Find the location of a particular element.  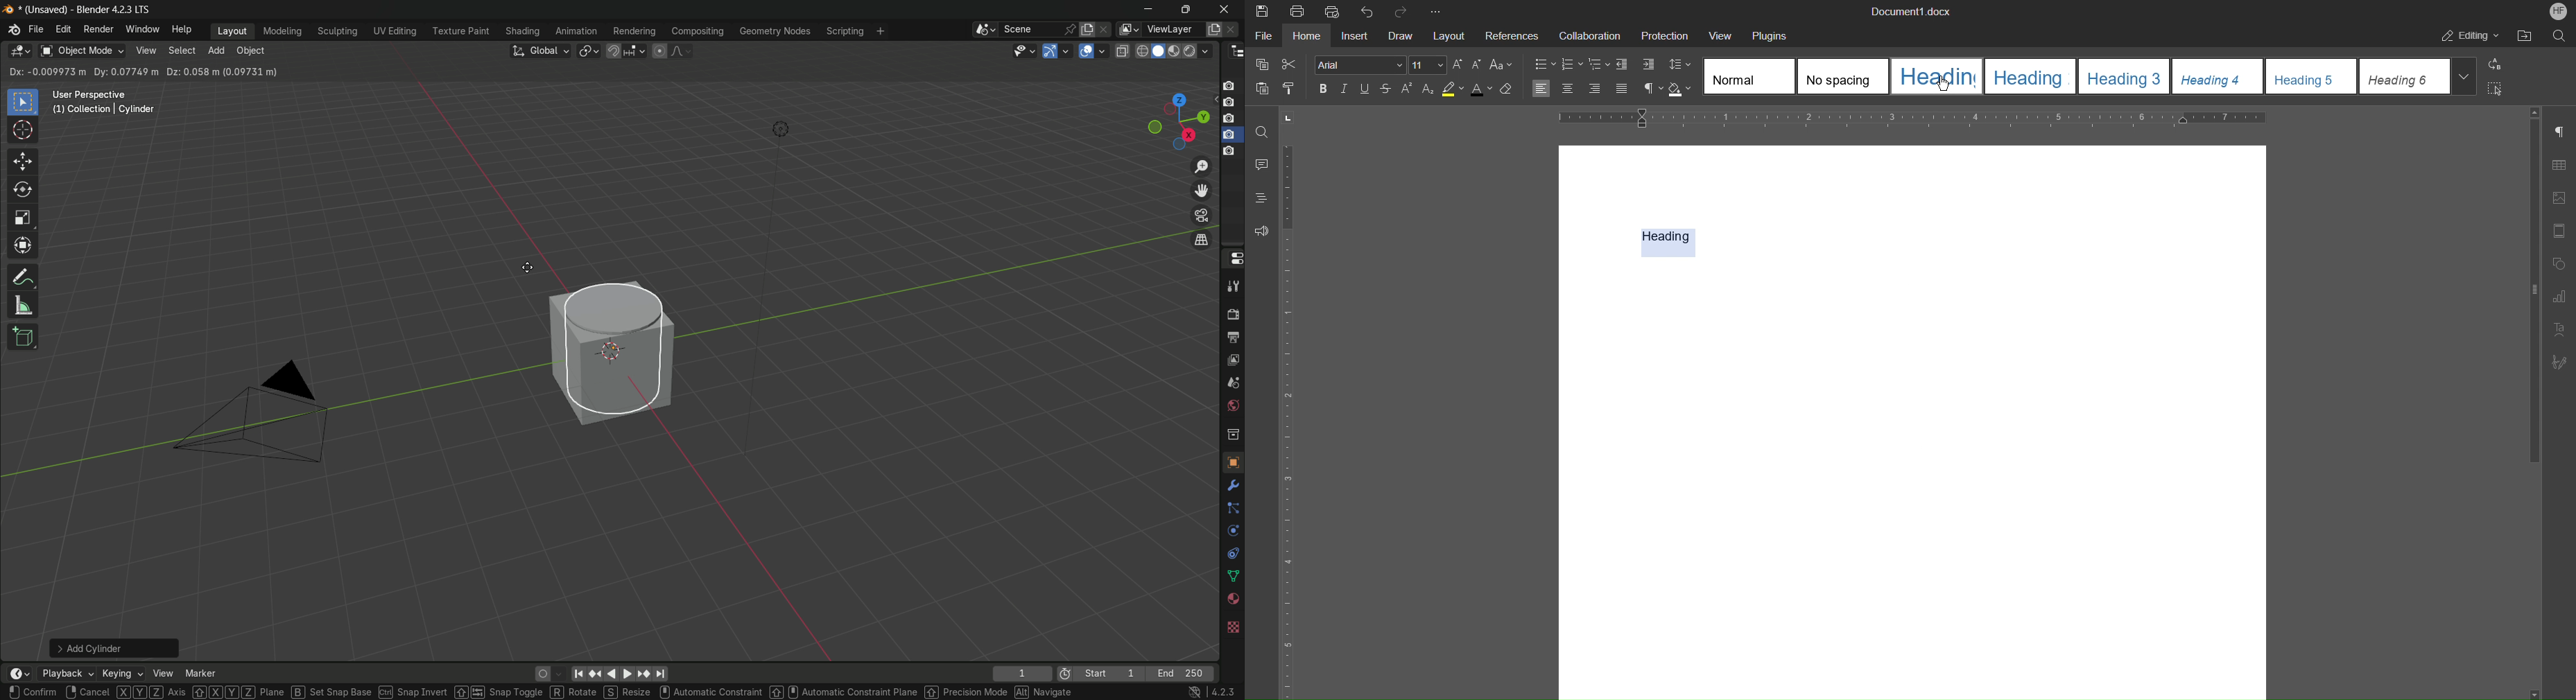

close app is located at coordinates (1220, 10).